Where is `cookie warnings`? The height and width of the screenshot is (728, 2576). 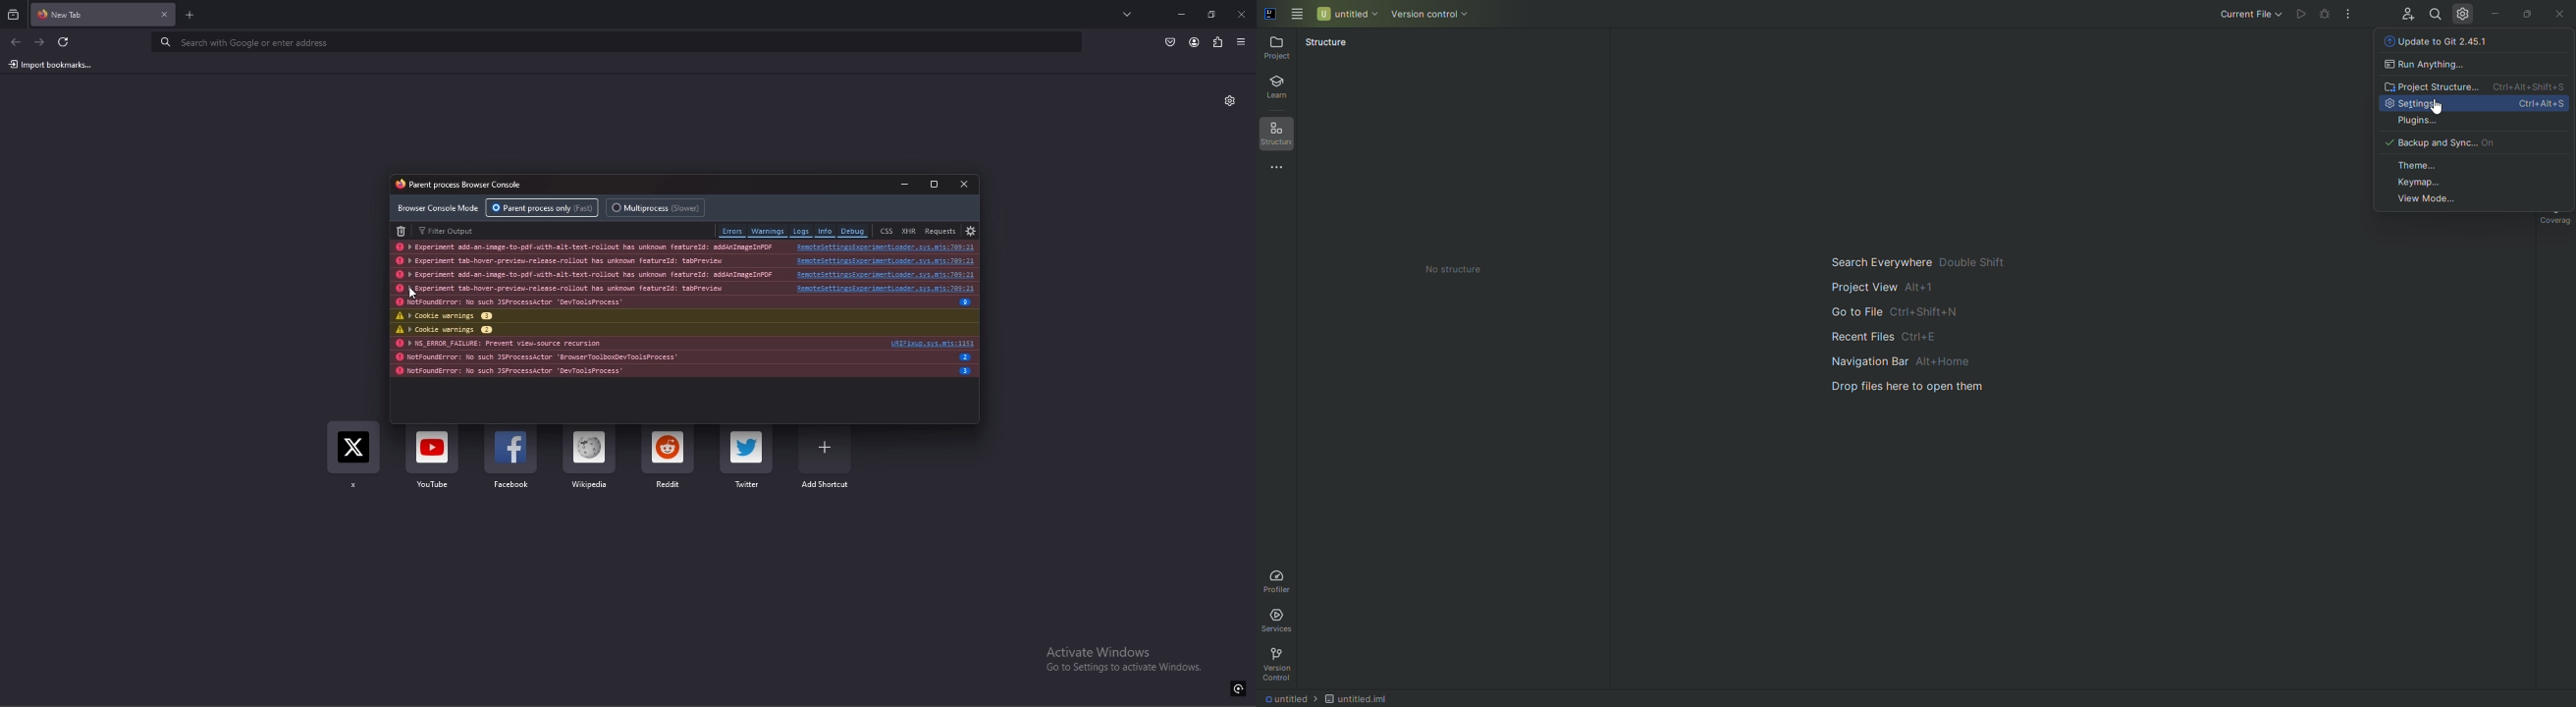 cookie warnings is located at coordinates (572, 316).